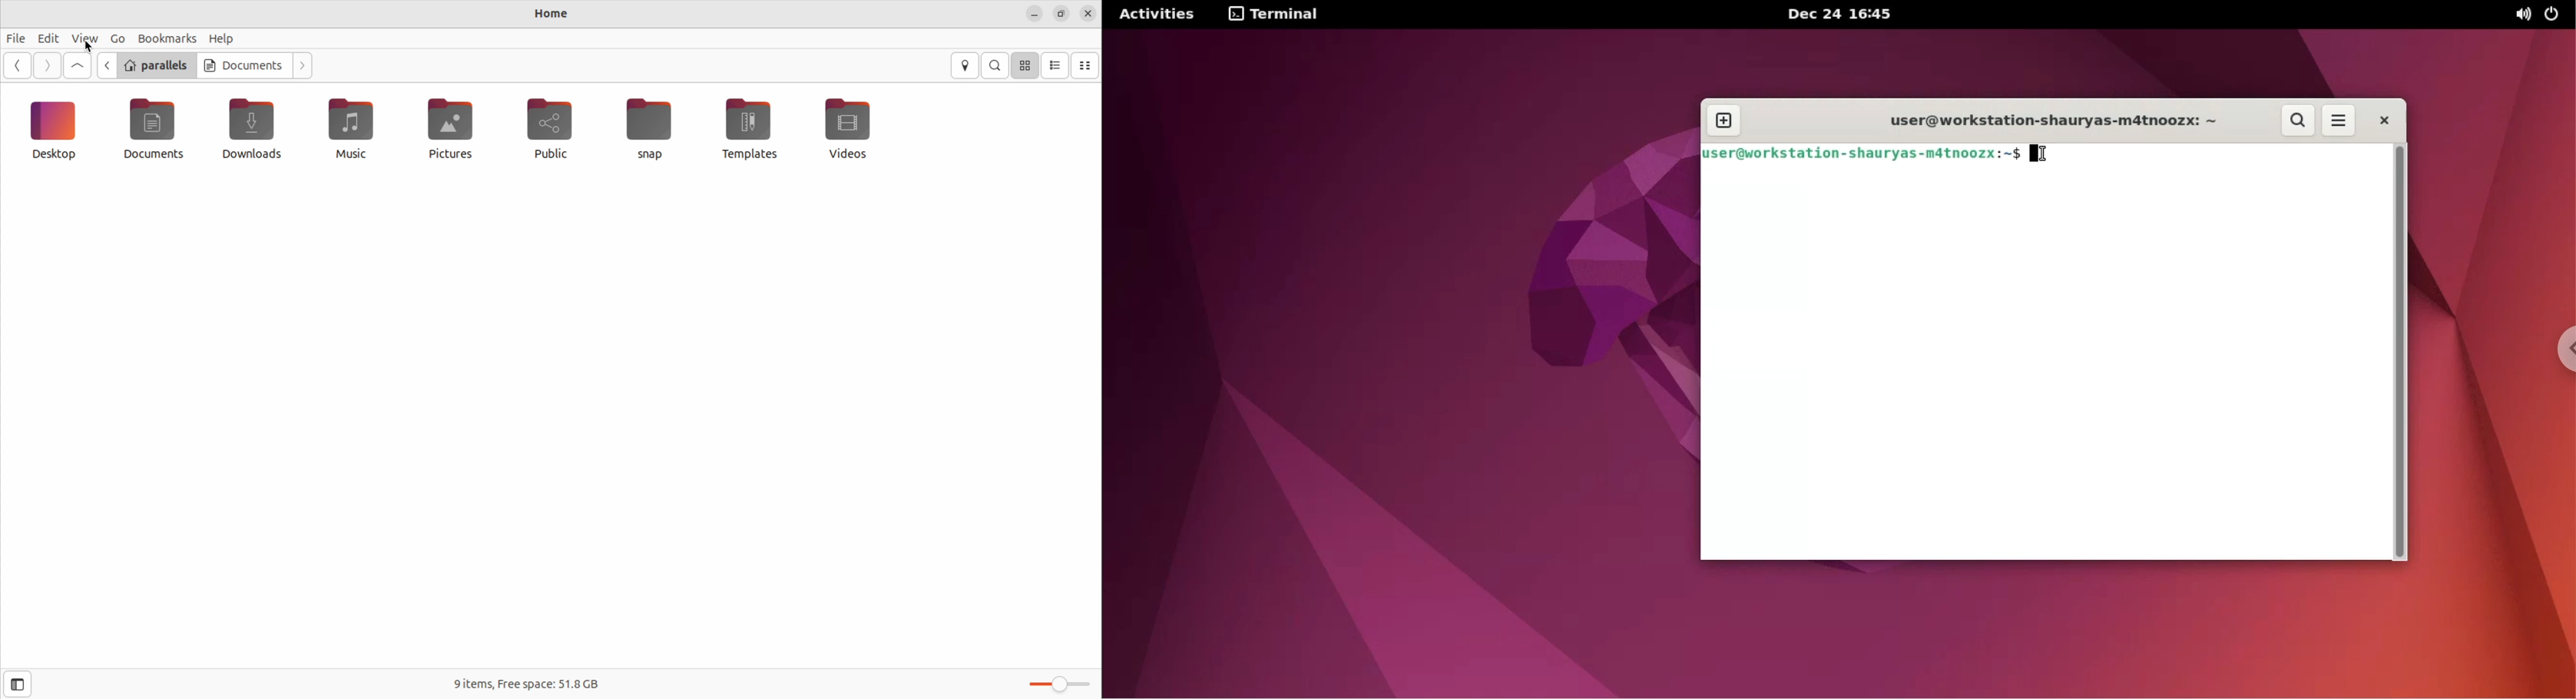 The height and width of the screenshot is (700, 2576). I want to click on resize, so click(1061, 13).